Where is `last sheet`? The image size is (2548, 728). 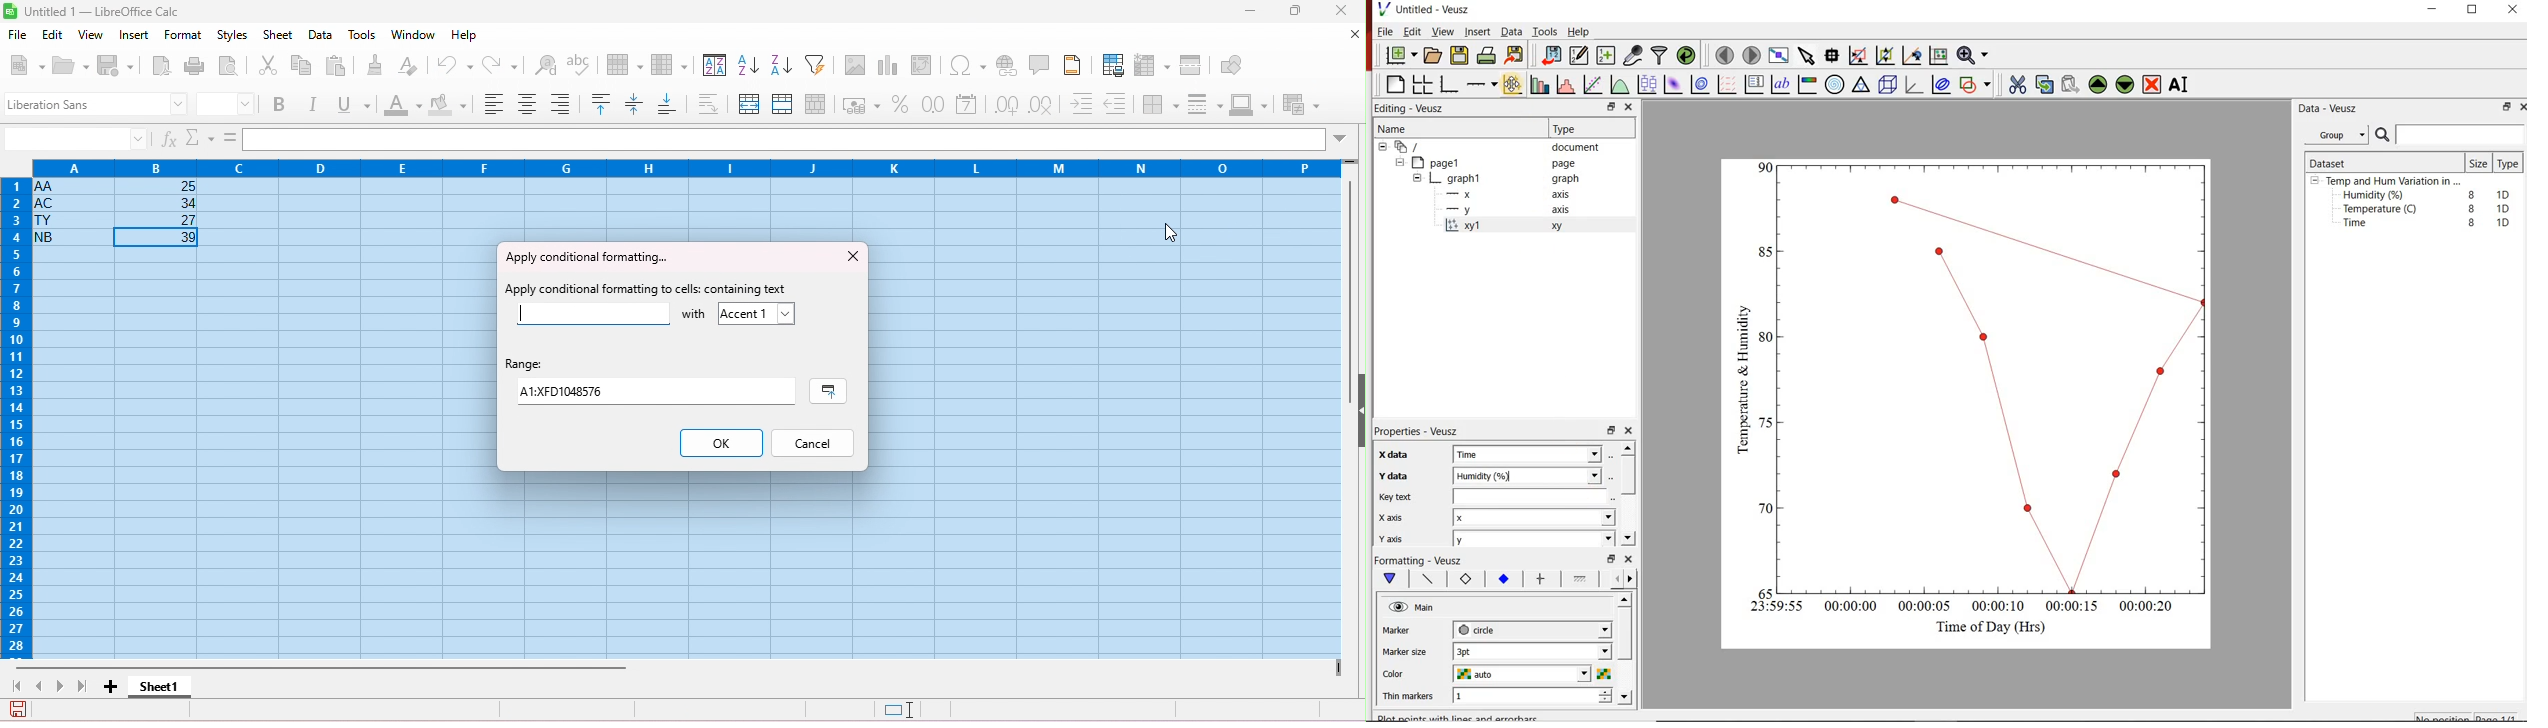
last sheet is located at coordinates (82, 687).